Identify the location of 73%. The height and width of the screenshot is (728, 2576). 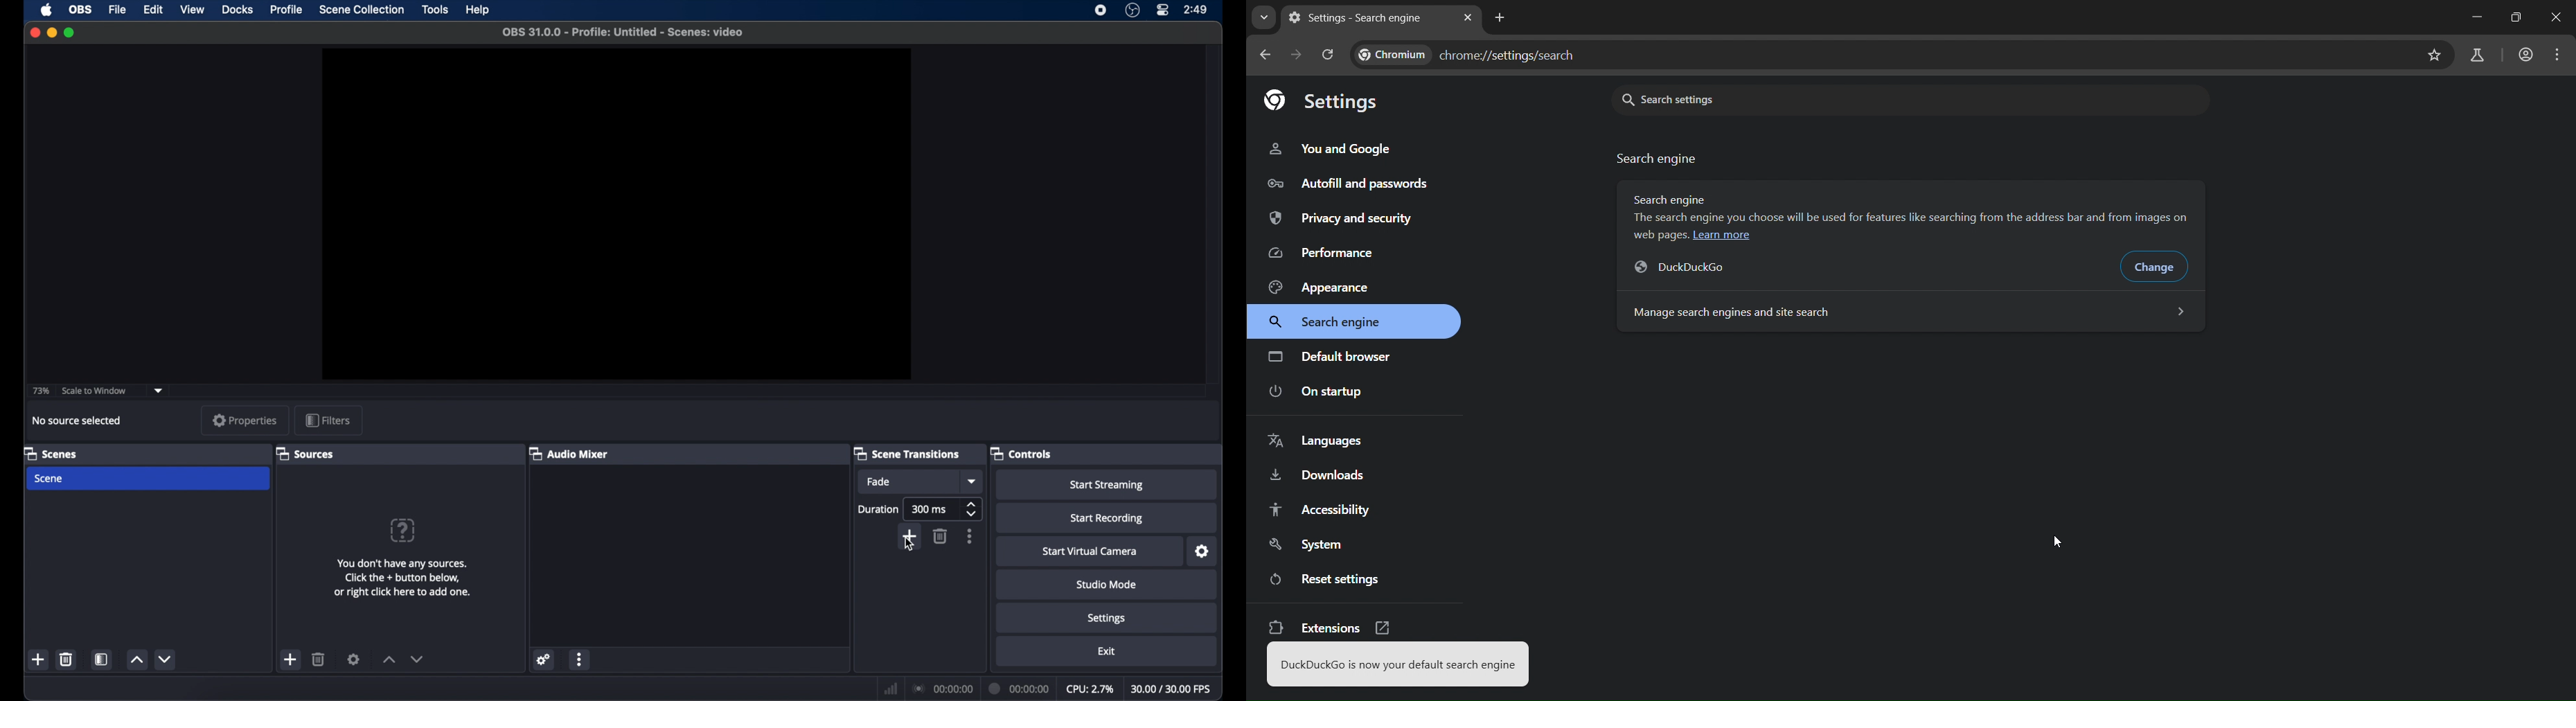
(40, 391).